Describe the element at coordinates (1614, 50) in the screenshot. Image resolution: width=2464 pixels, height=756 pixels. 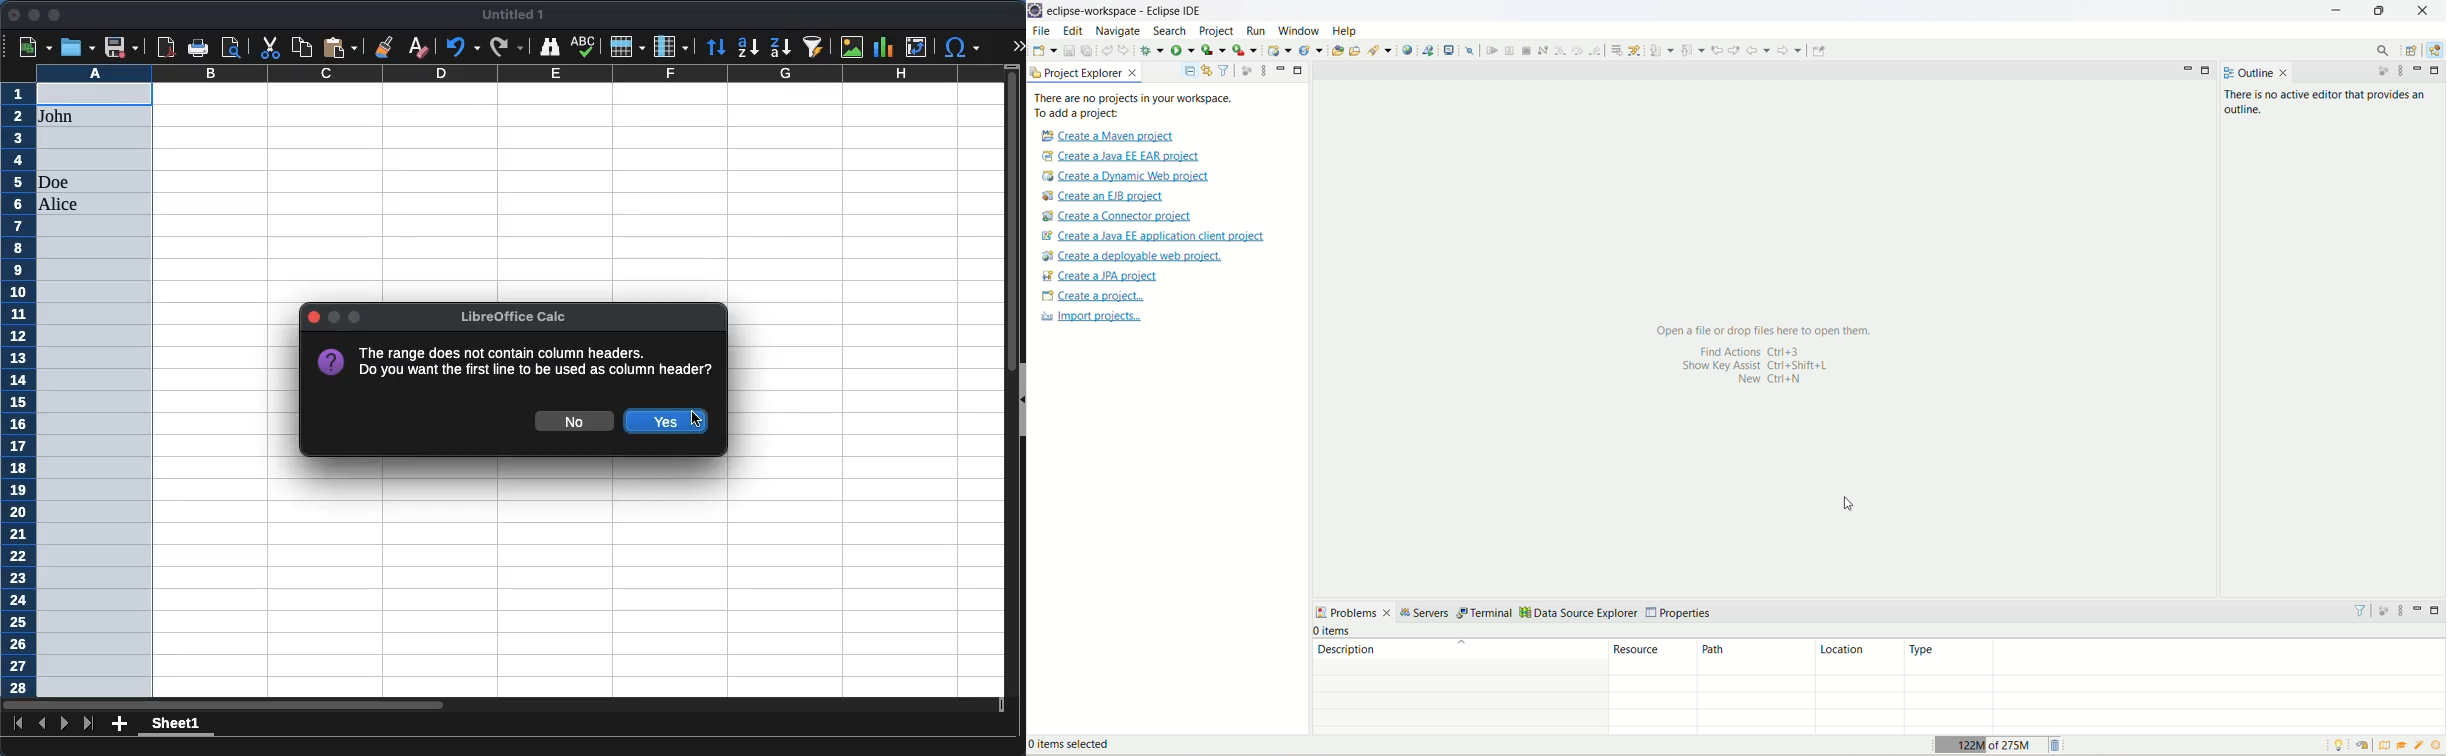
I see `drop to frames` at that location.